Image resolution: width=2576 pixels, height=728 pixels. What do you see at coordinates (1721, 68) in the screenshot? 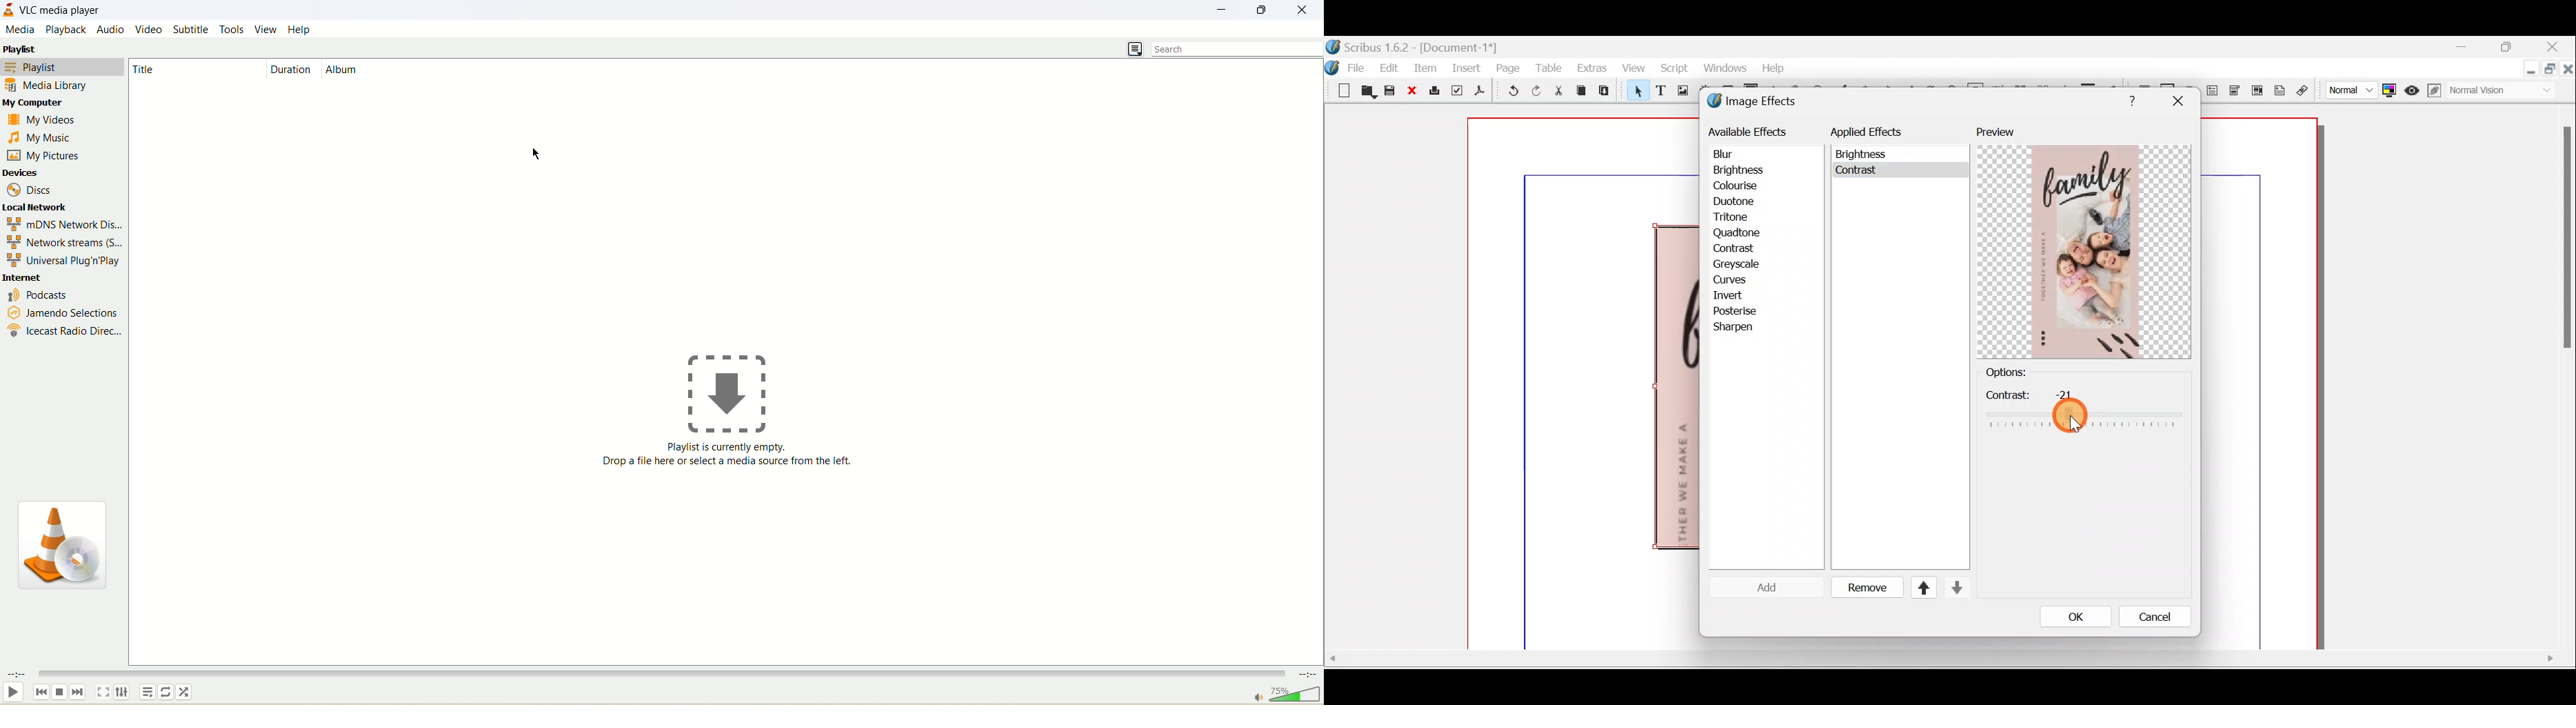
I see `Windows` at bounding box center [1721, 68].